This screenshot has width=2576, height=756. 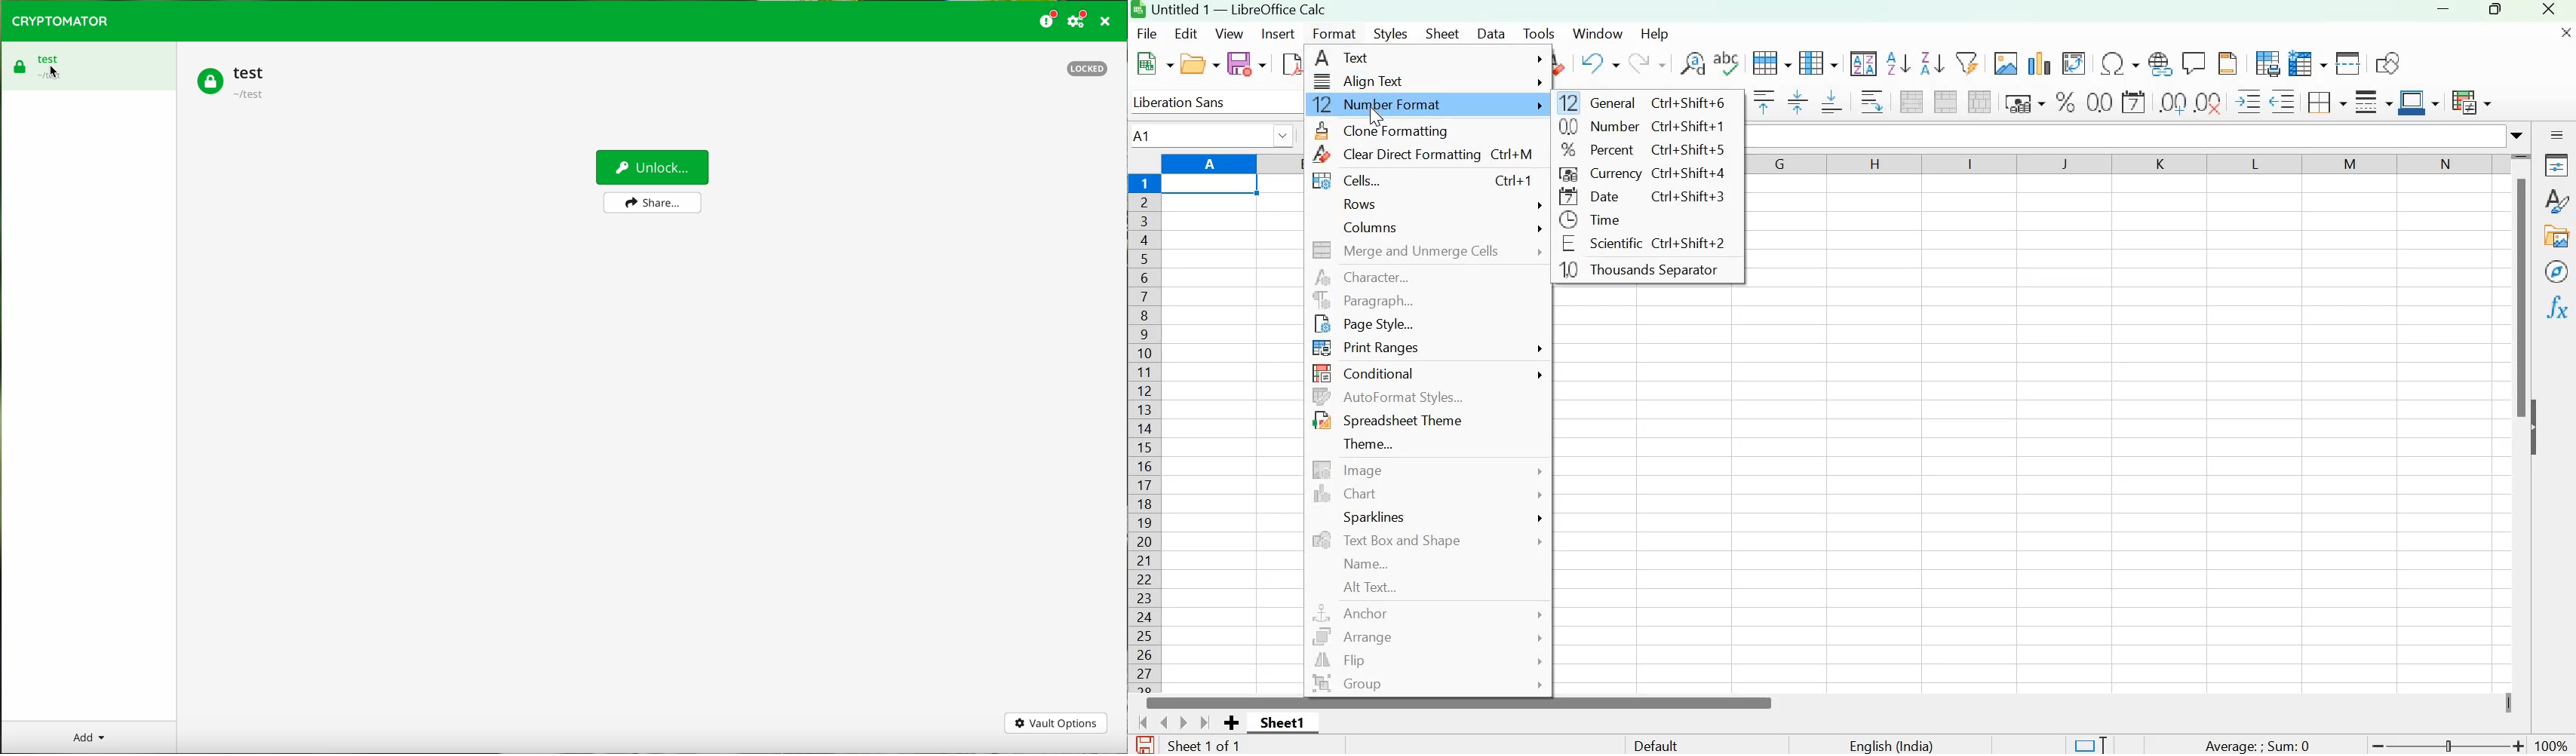 I want to click on Columns, so click(x=1367, y=227).